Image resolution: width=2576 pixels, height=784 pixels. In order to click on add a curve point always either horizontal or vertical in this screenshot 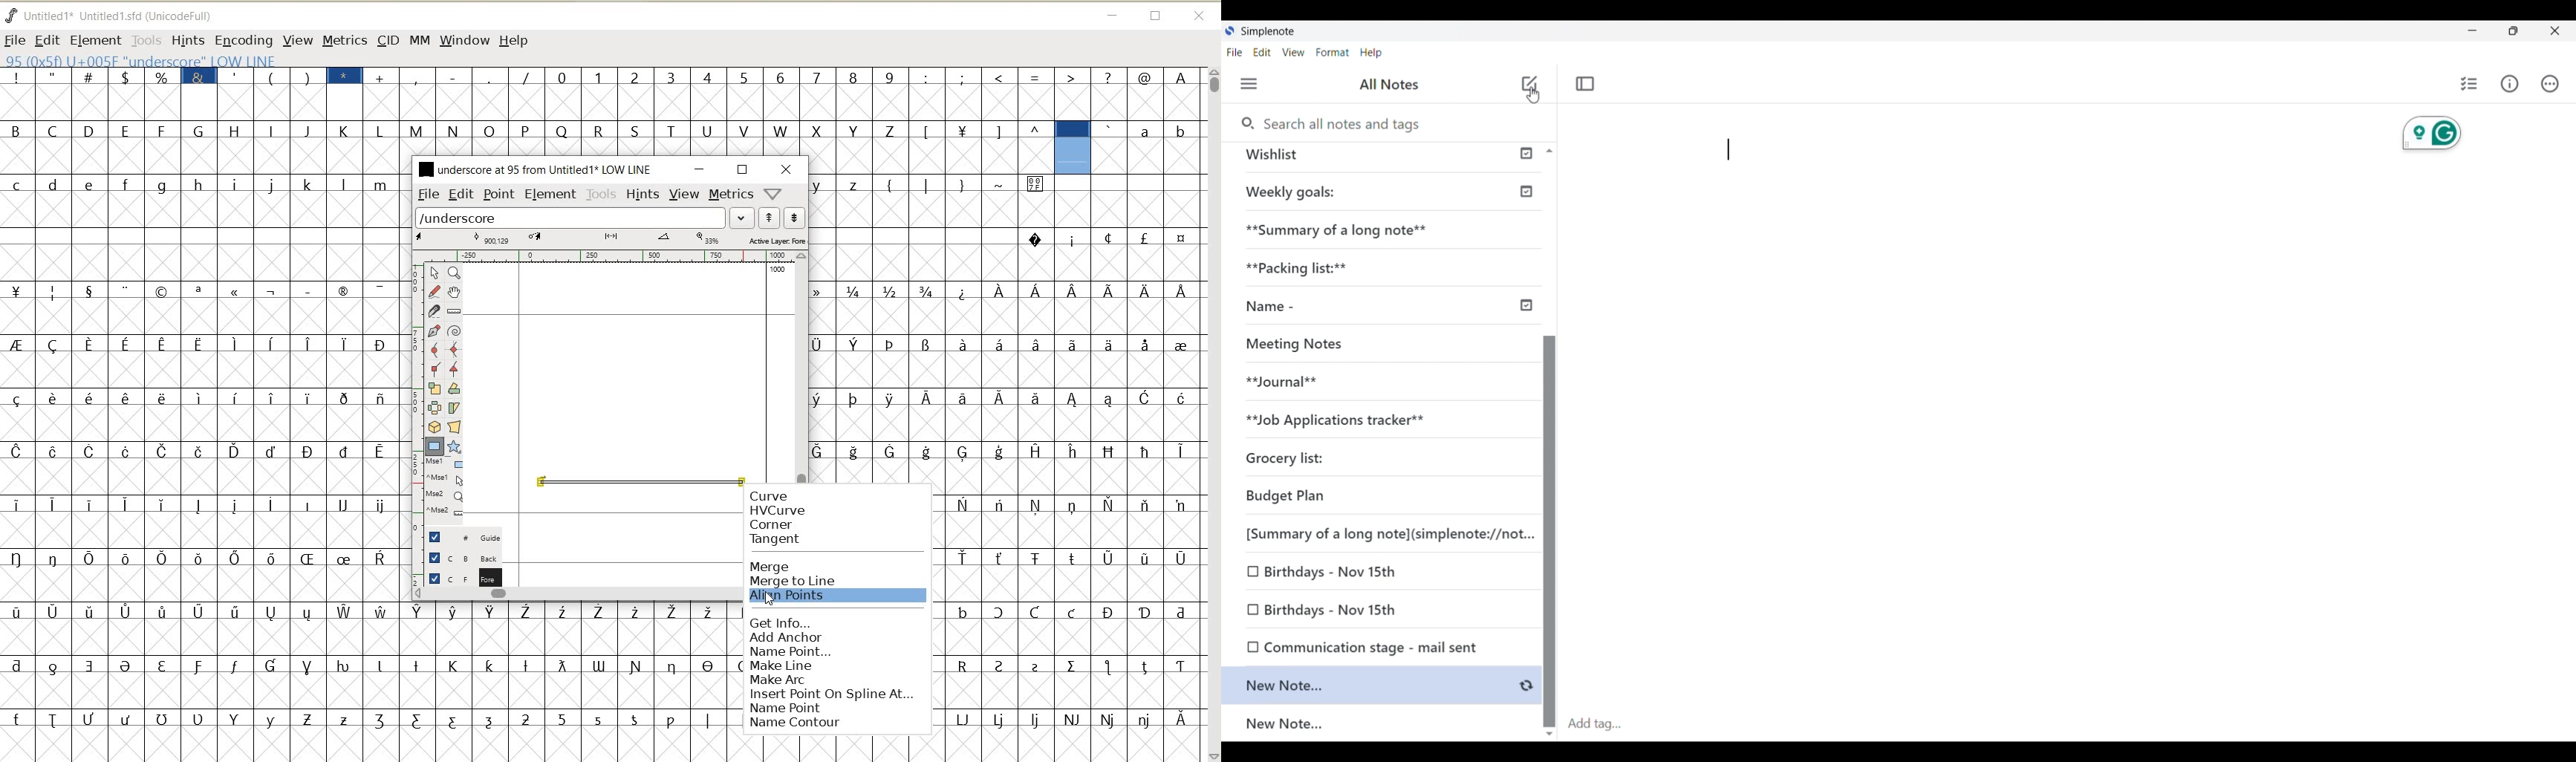, I will do `click(455, 348)`.